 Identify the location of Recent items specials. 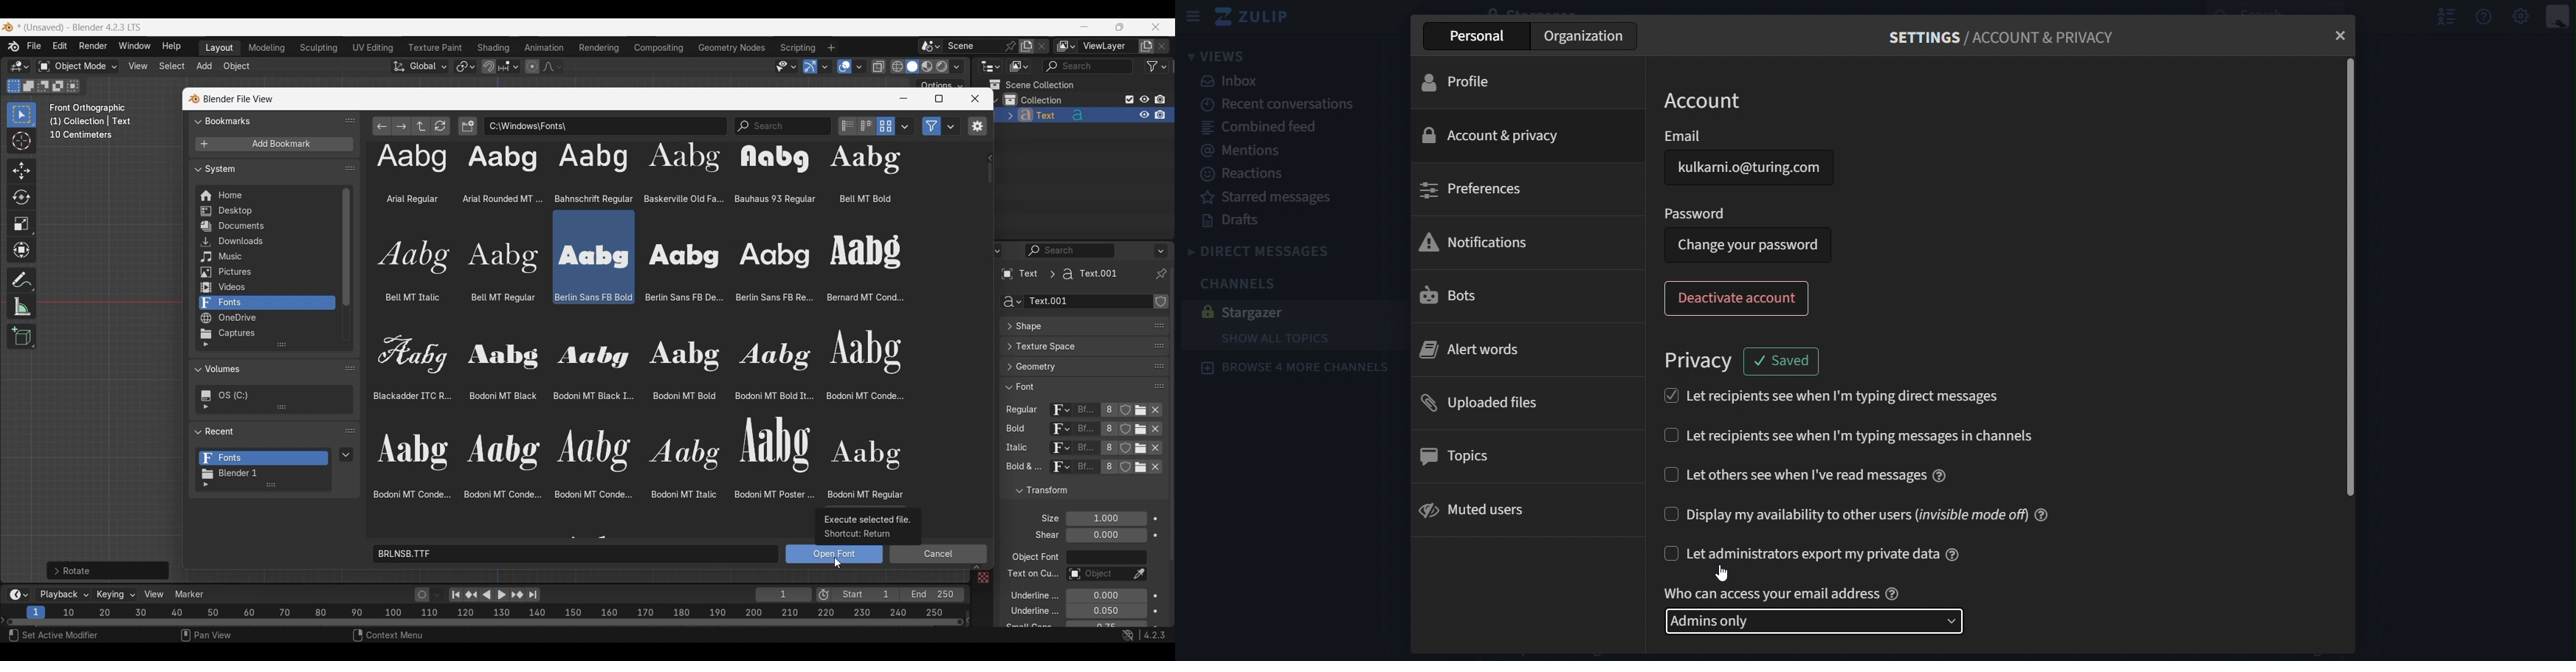
(347, 454).